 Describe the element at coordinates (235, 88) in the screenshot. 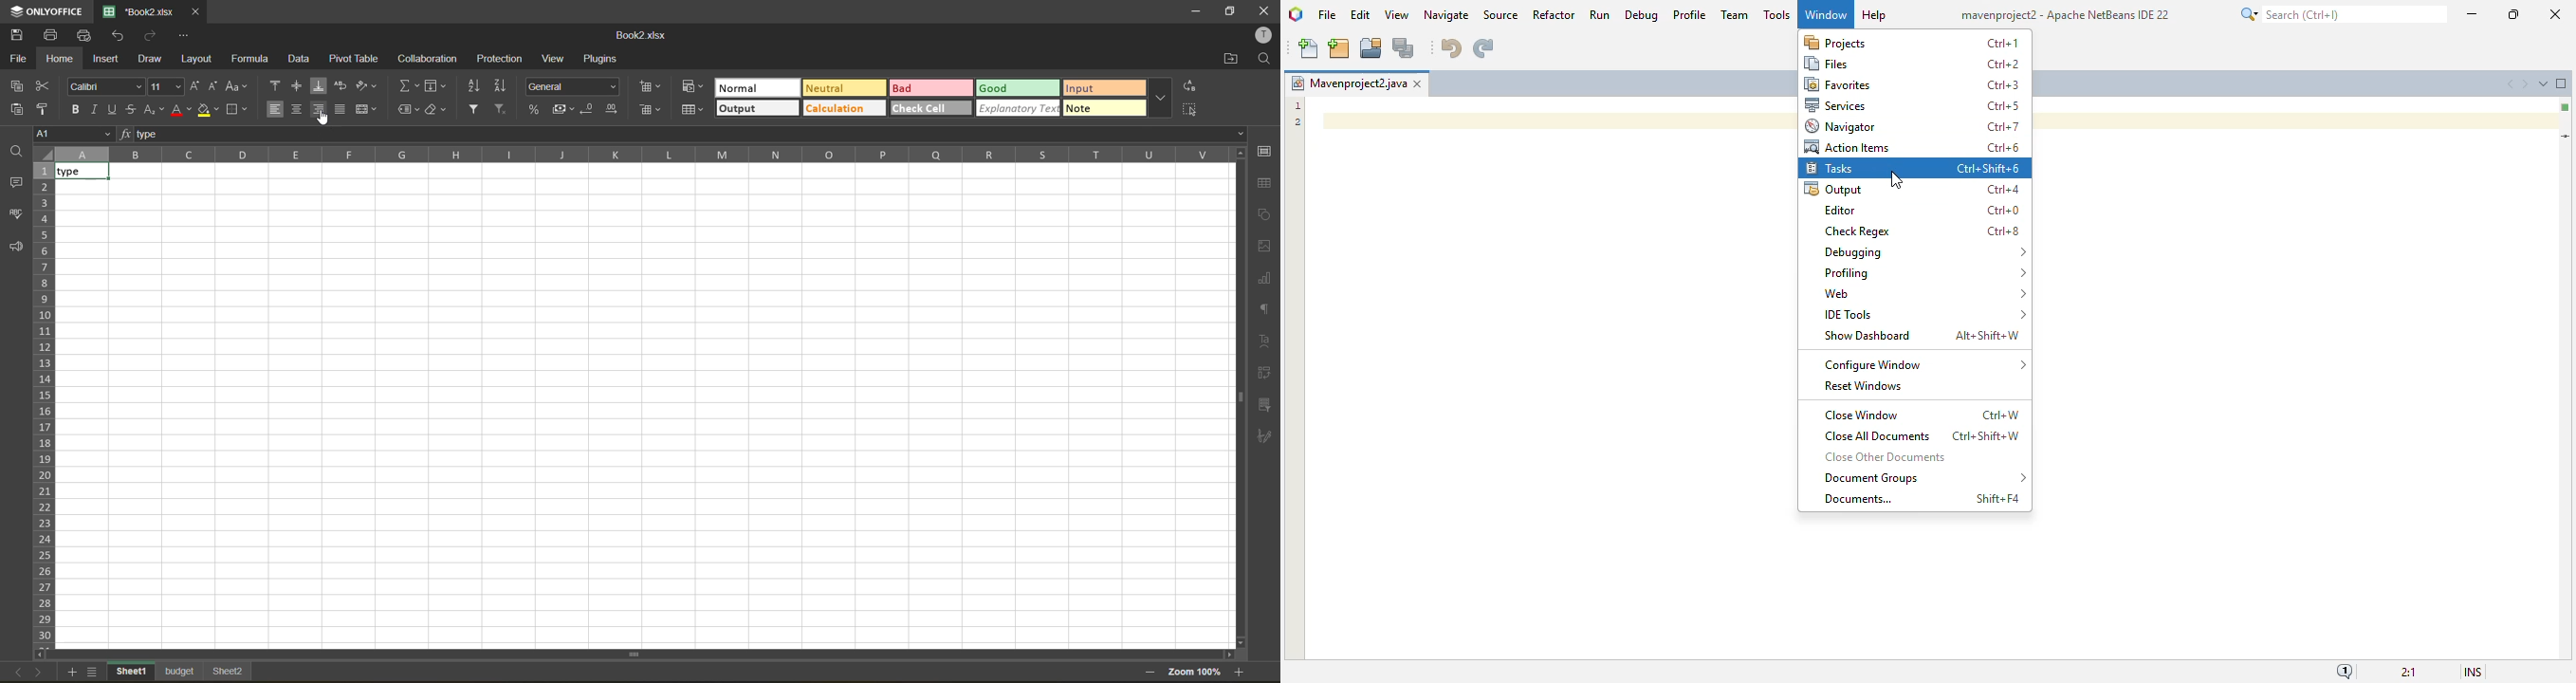

I see `change case` at that location.